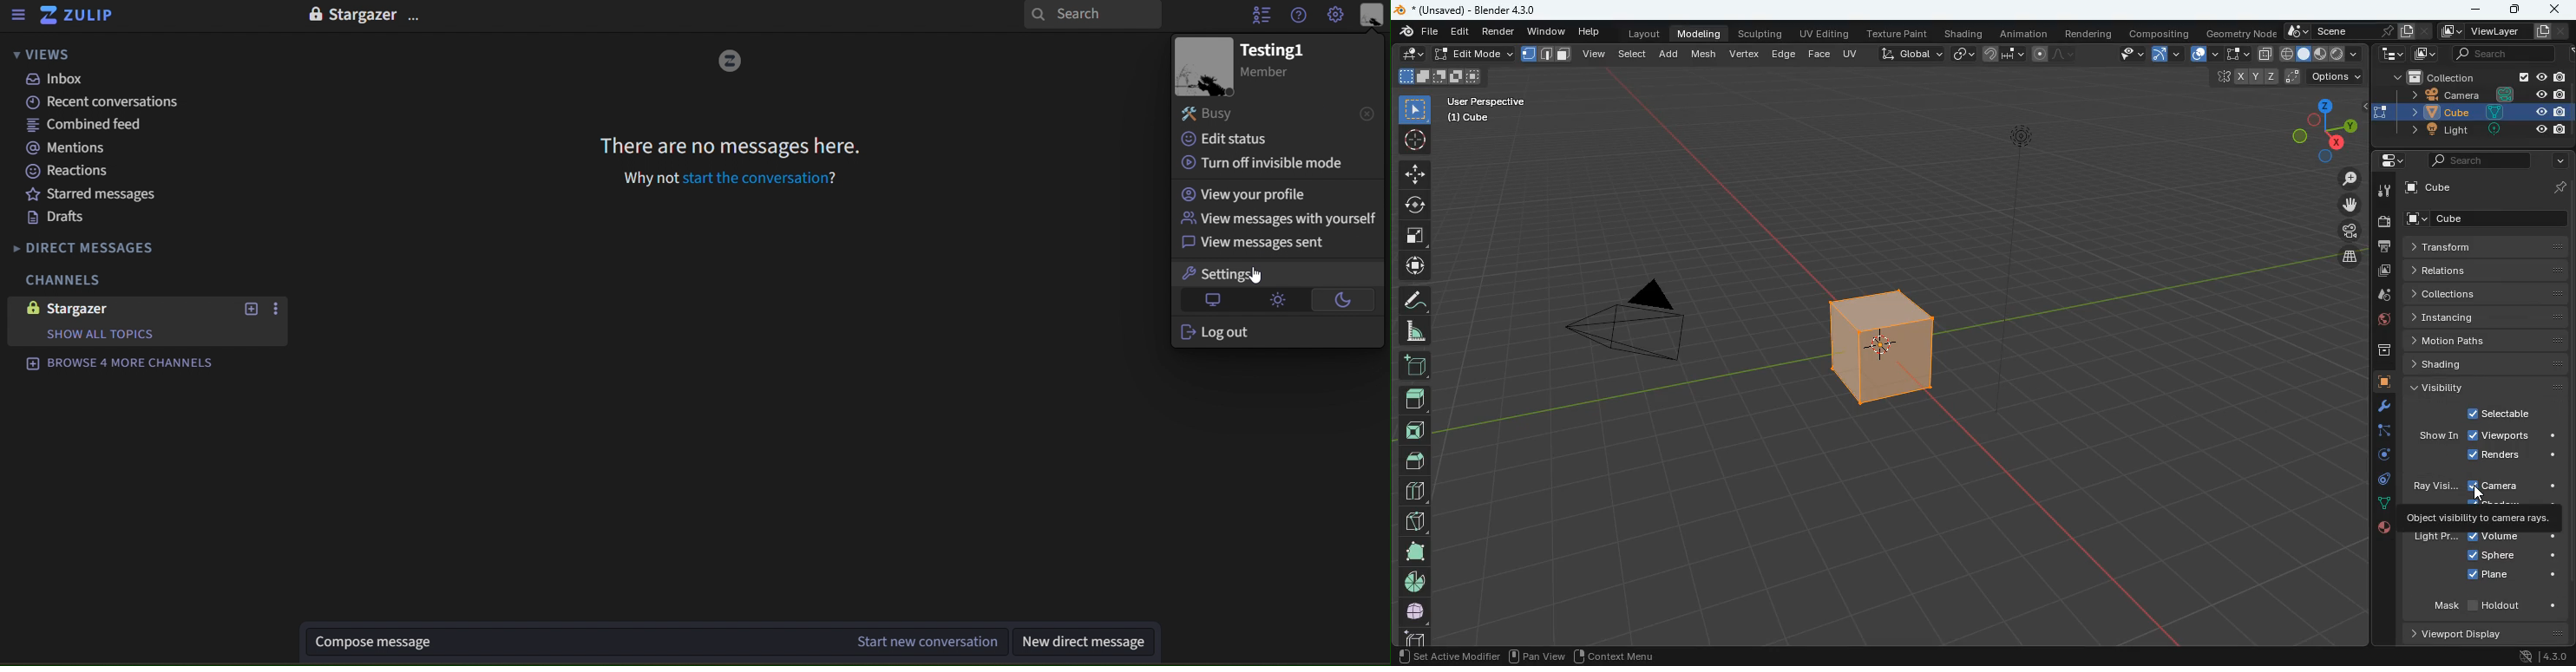  I want to click on browse 4 more channels, so click(119, 364).